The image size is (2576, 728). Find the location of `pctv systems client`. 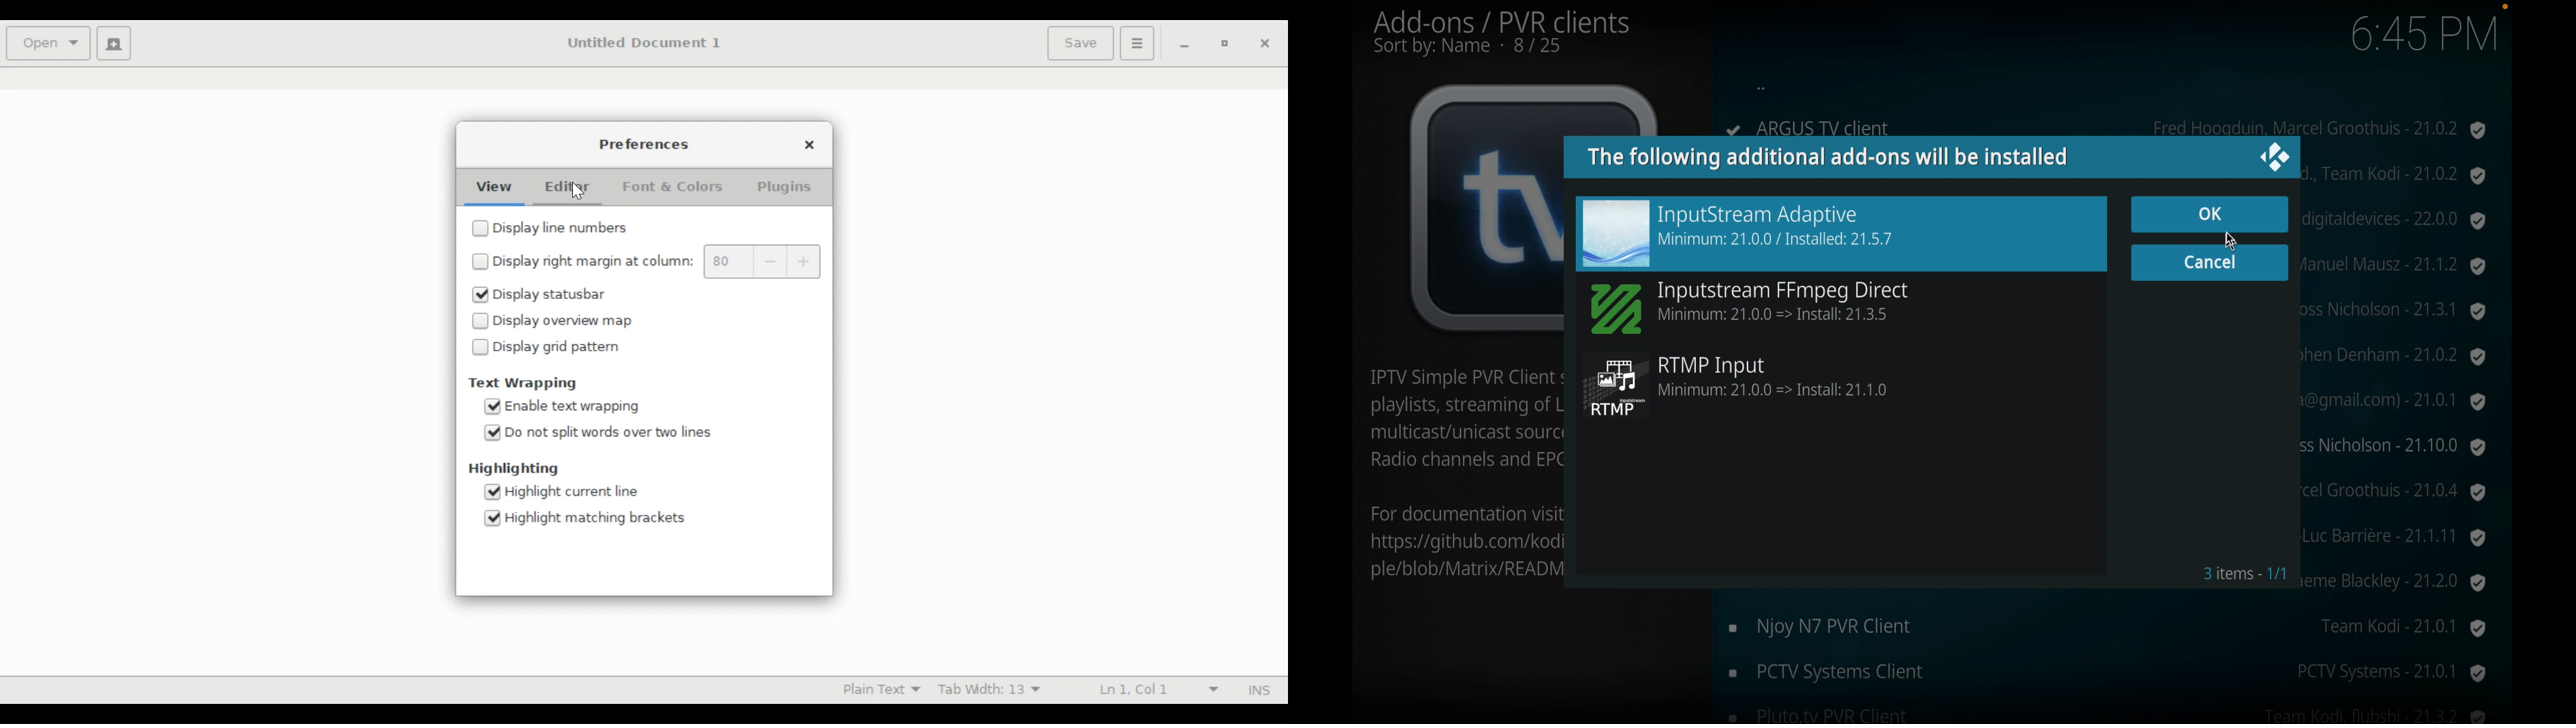

pctv systems client is located at coordinates (2106, 674).